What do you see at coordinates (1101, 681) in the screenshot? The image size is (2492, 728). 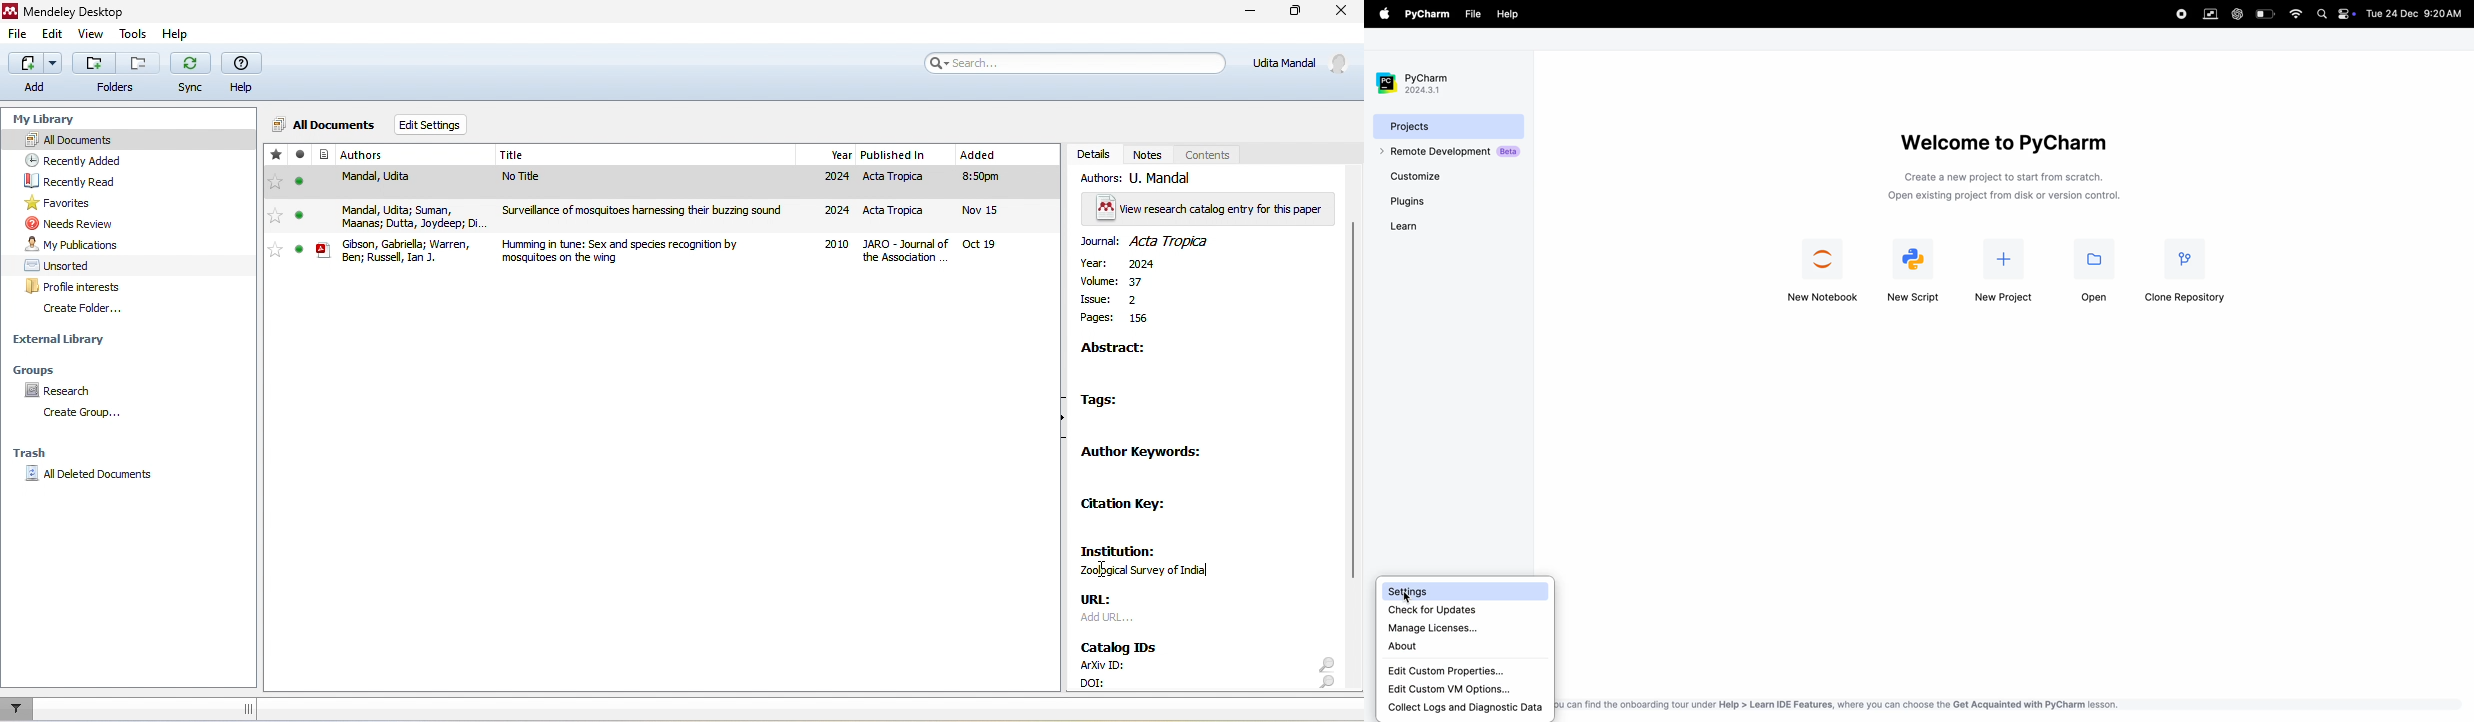 I see `doi` at bounding box center [1101, 681].